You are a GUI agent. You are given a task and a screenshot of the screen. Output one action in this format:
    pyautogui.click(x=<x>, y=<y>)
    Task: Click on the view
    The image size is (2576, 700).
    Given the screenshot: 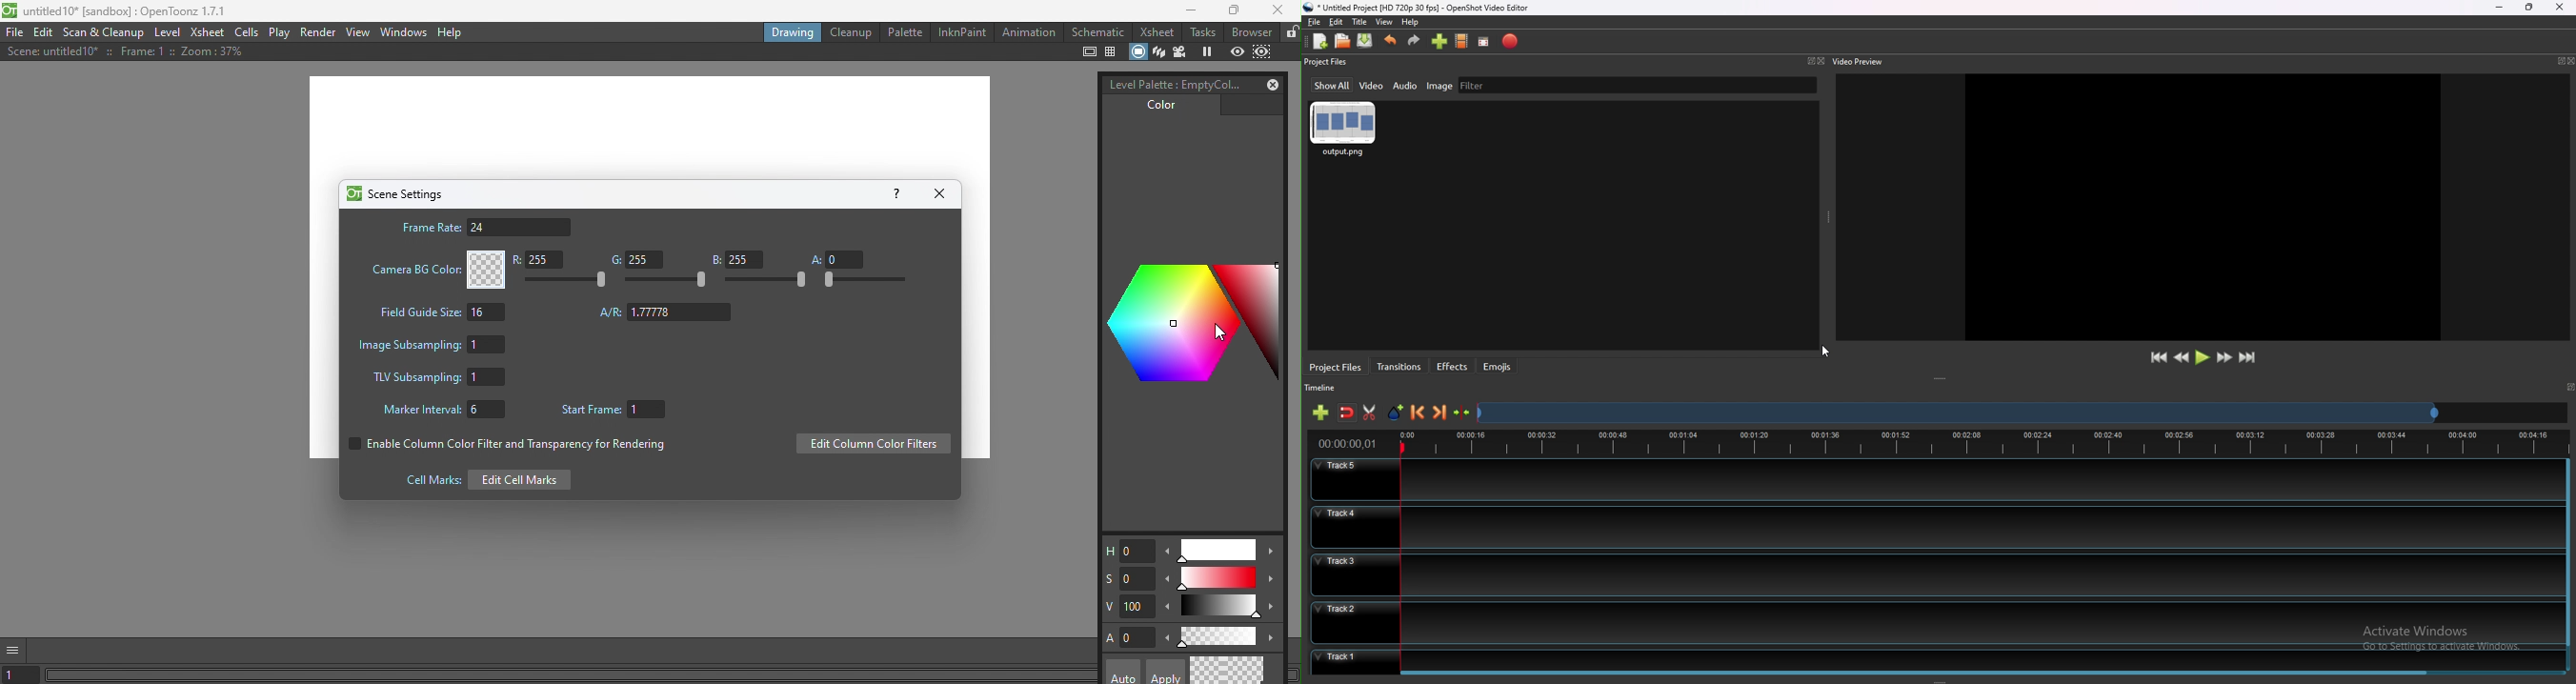 What is the action you would take?
    pyautogui.click(x=1384, y=22)
    